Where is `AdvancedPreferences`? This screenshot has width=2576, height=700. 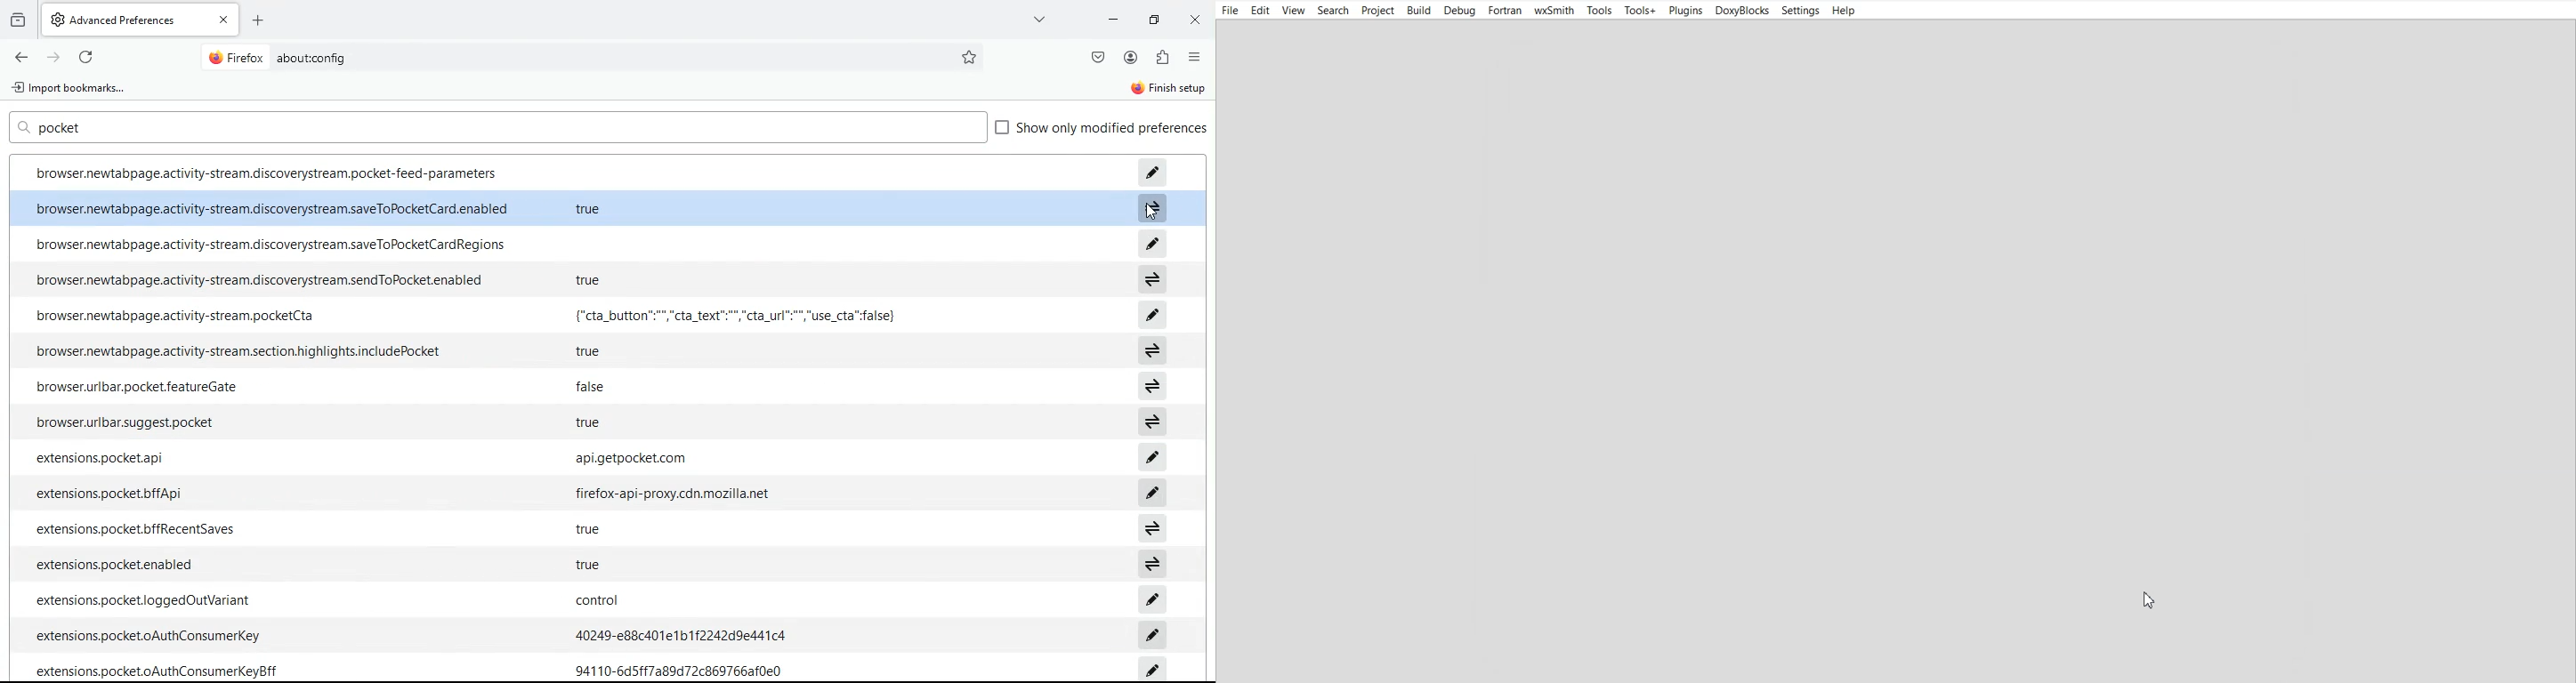 AdvancedPreferences is located at coordinates (141, 20).